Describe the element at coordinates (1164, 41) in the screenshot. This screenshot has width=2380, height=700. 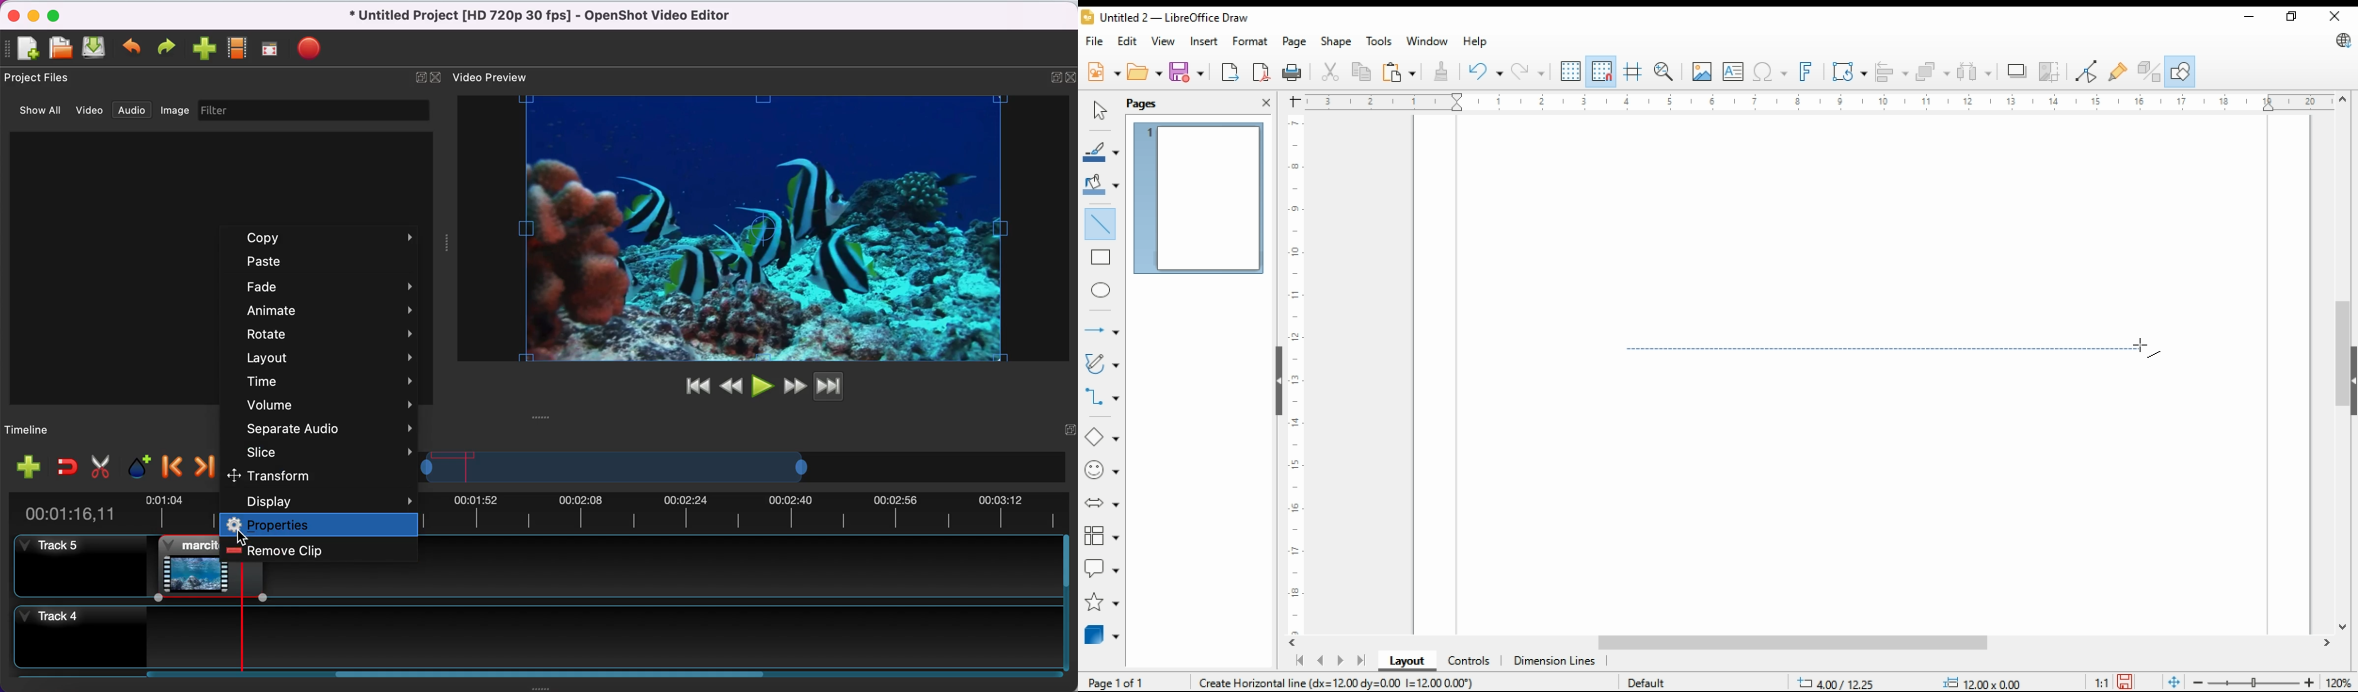
I see `view` at that location.